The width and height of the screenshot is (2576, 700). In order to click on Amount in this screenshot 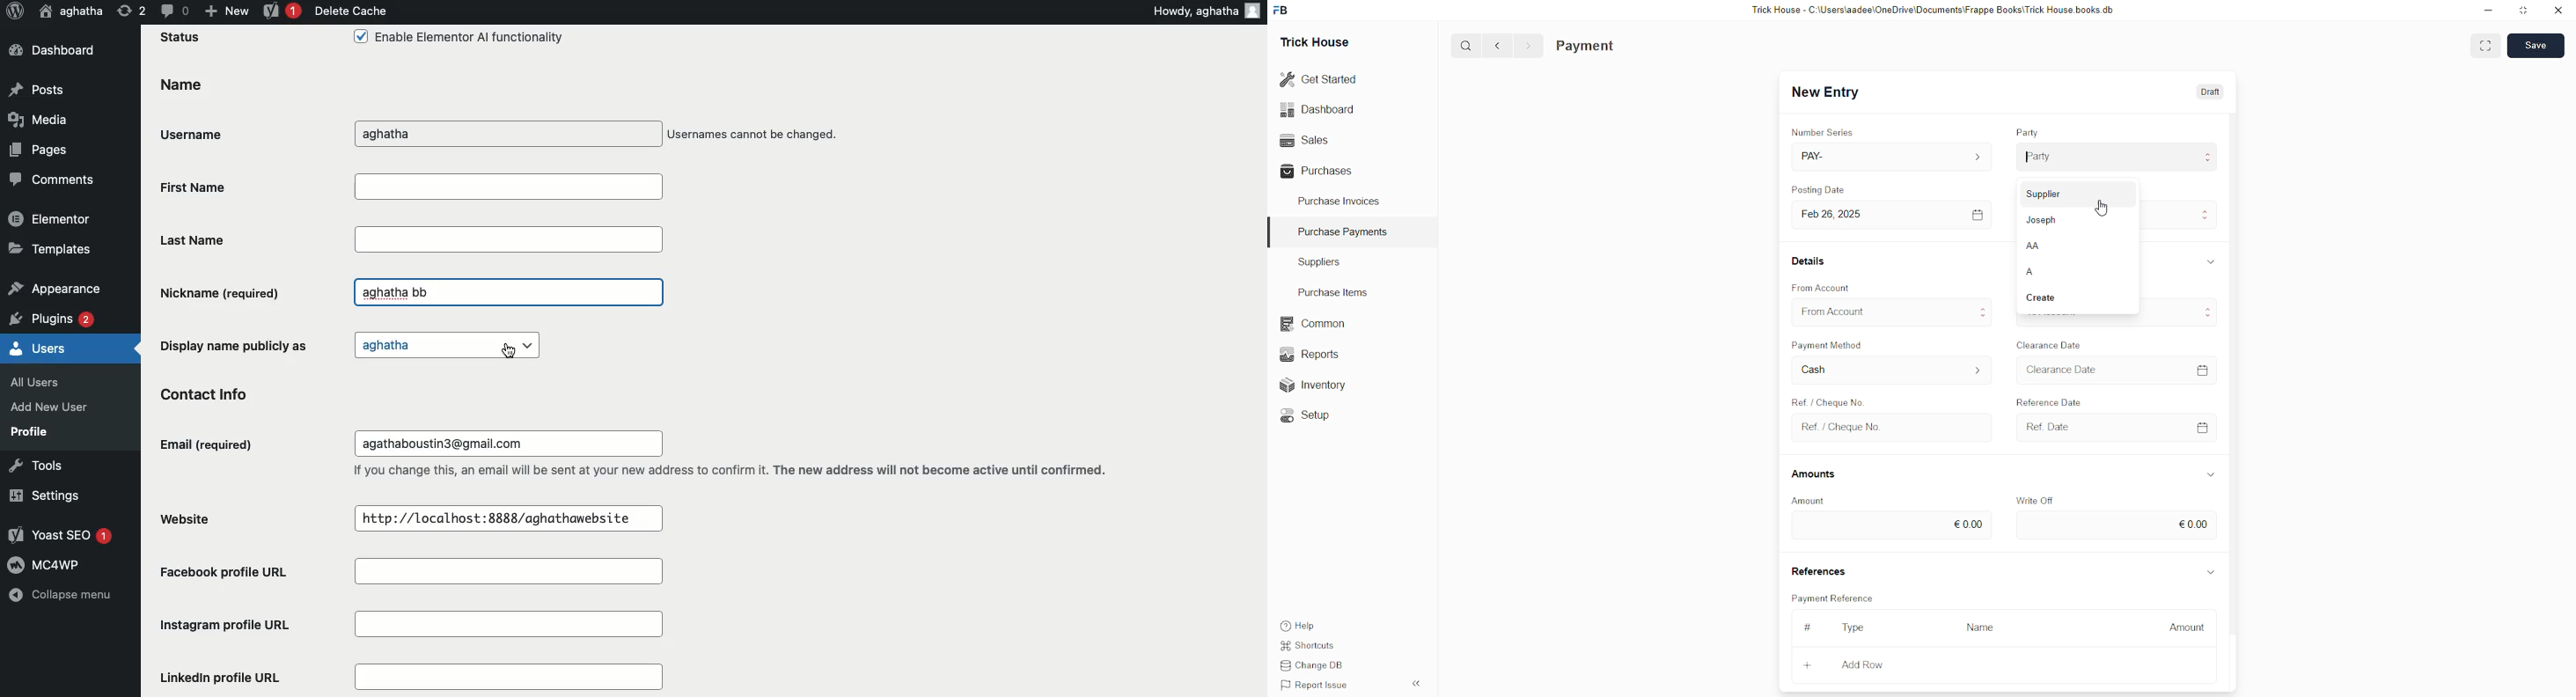, I will do `click(1816, 500)`.